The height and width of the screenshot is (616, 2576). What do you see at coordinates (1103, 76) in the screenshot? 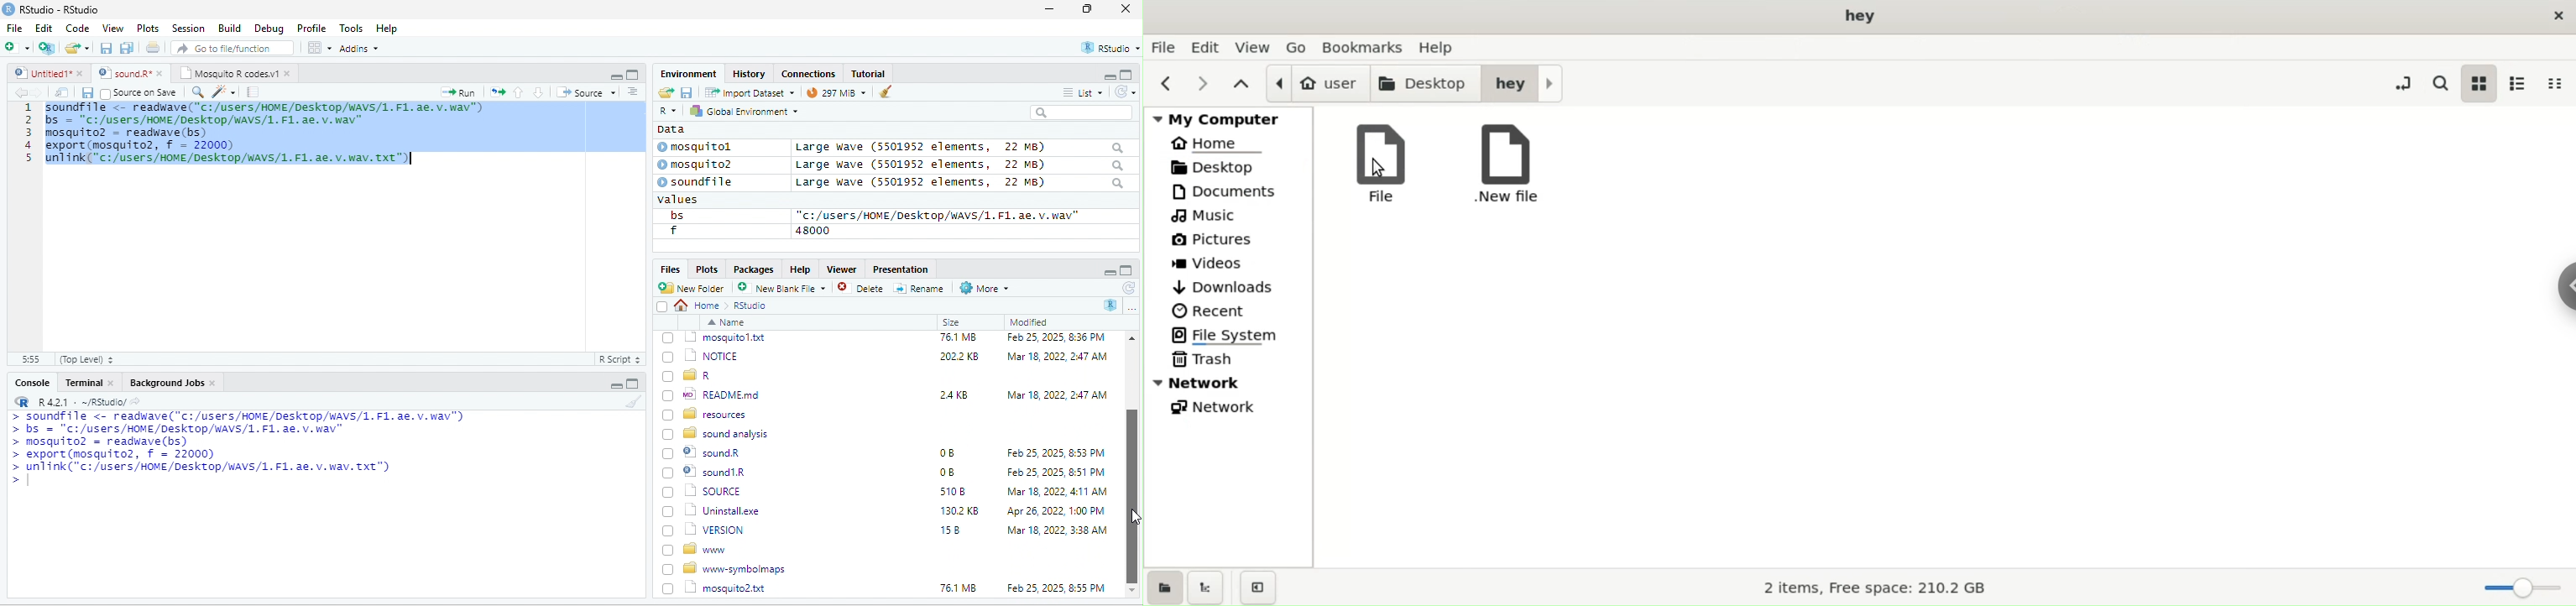
I see `minimize` at bounding box center [1103, 76].